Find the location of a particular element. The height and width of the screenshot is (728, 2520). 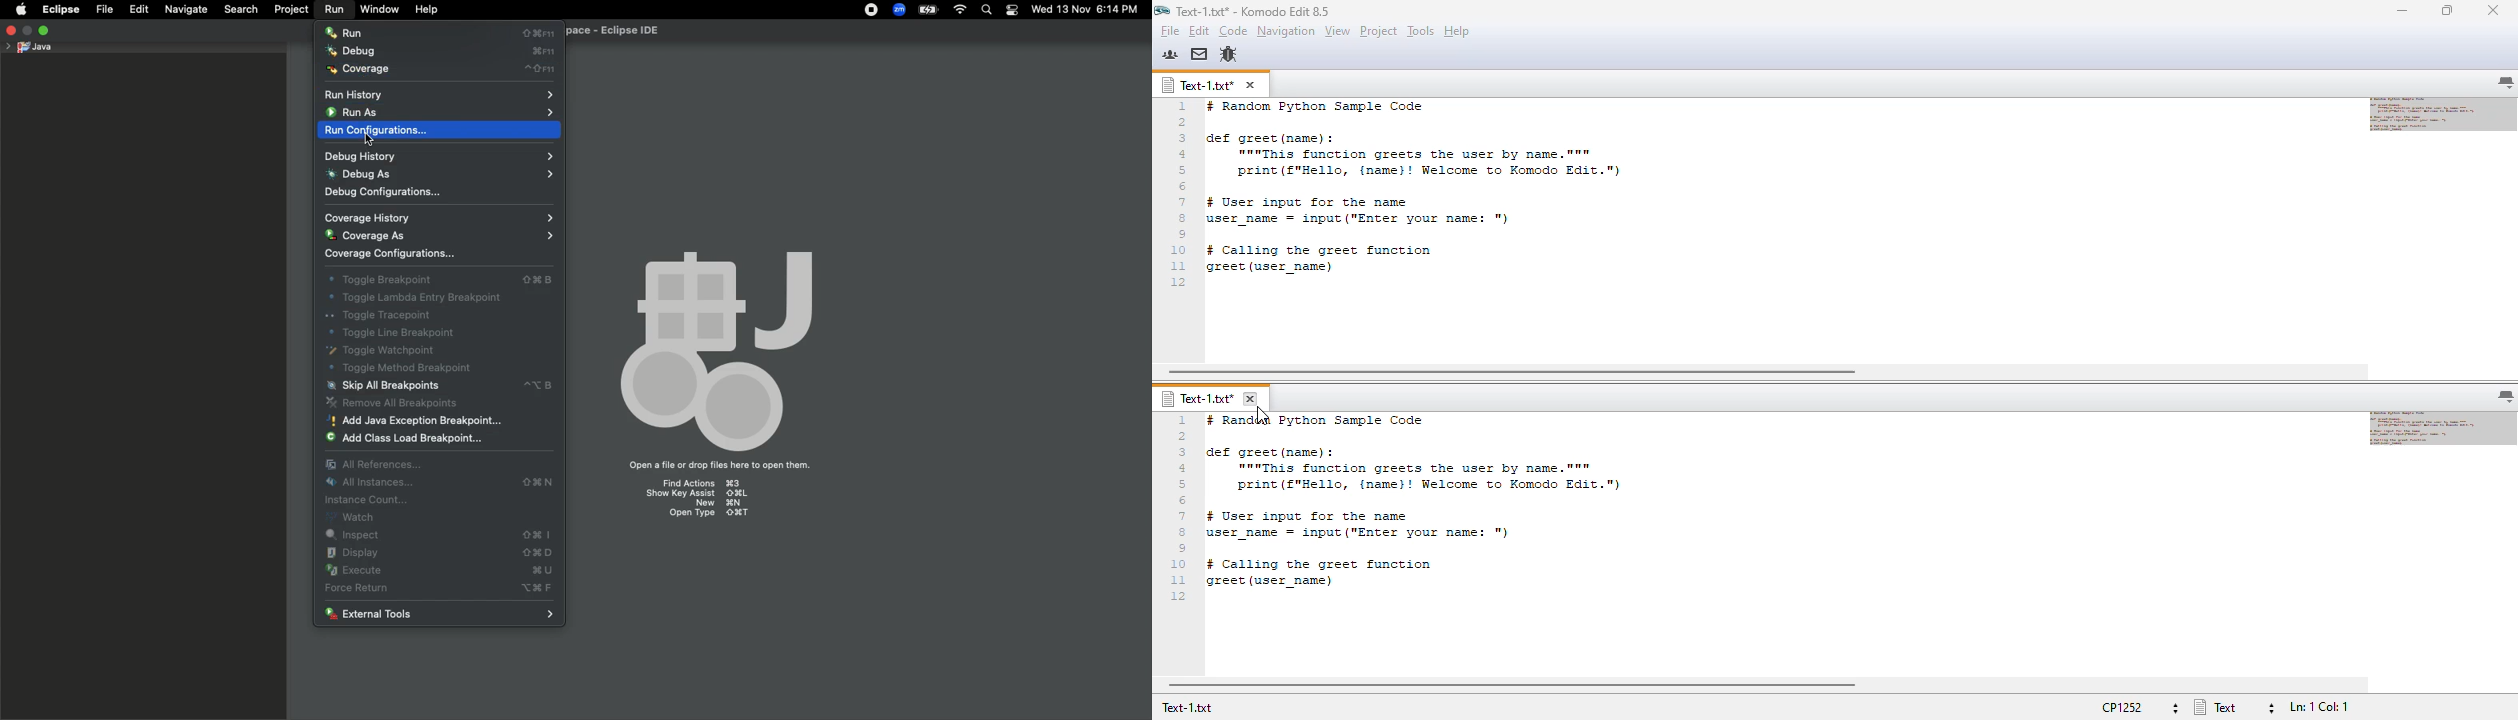

Open a file or drop files here is located at coordinates (712, 467).